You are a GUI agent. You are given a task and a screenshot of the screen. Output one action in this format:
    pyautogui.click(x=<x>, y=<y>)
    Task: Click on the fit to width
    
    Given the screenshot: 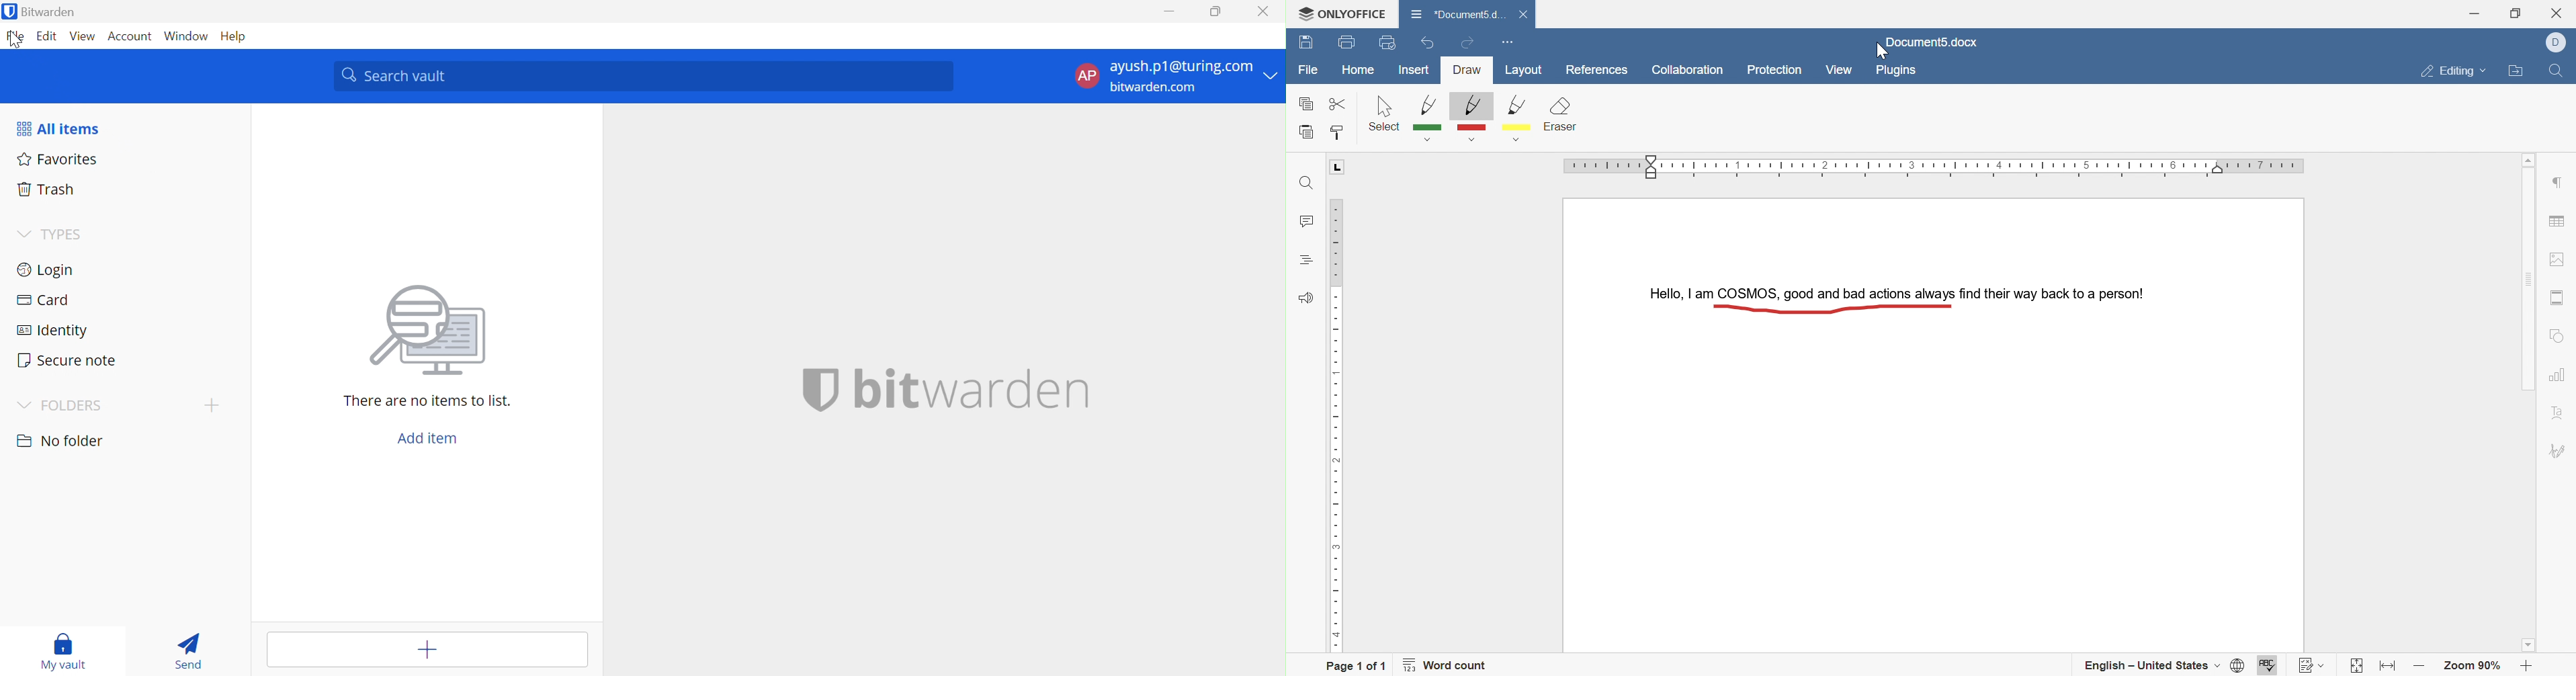 What is the action you would take?
    pyautogui.click(x=2389, y=669)
    